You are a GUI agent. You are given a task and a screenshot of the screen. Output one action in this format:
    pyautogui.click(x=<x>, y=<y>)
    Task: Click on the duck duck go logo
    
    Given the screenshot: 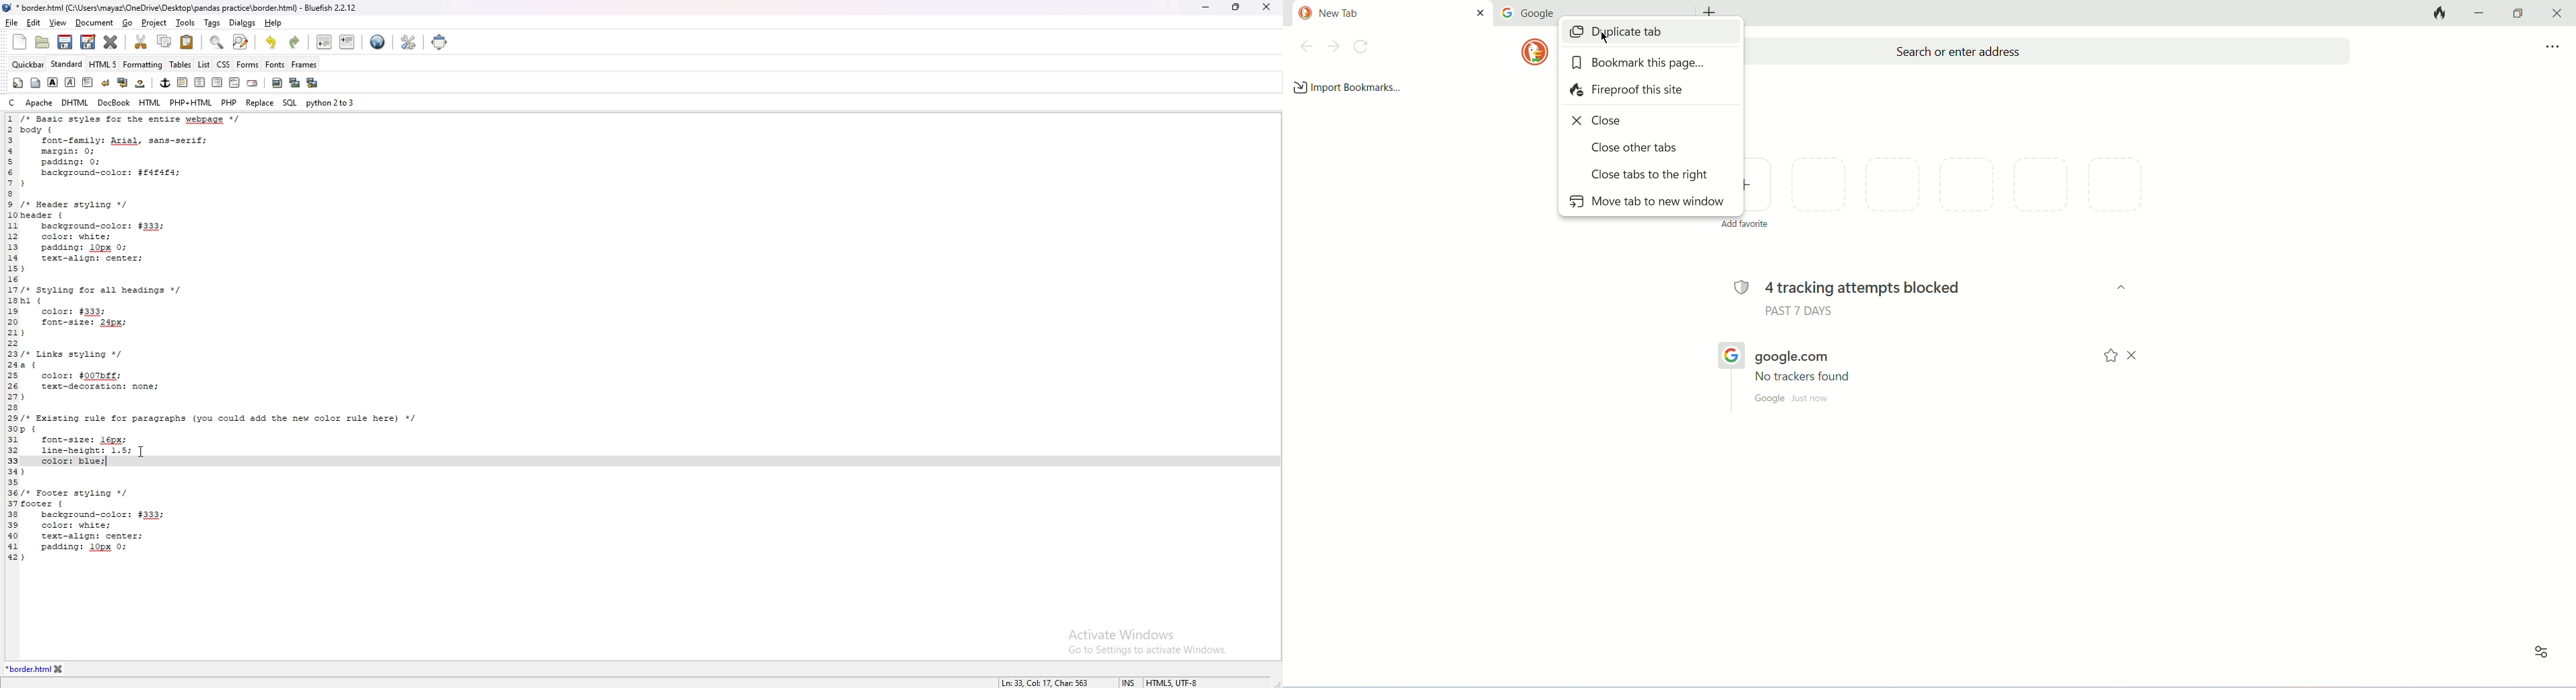 What is the action you would take?
    pyautogui.click(x=1302, y=13)
    